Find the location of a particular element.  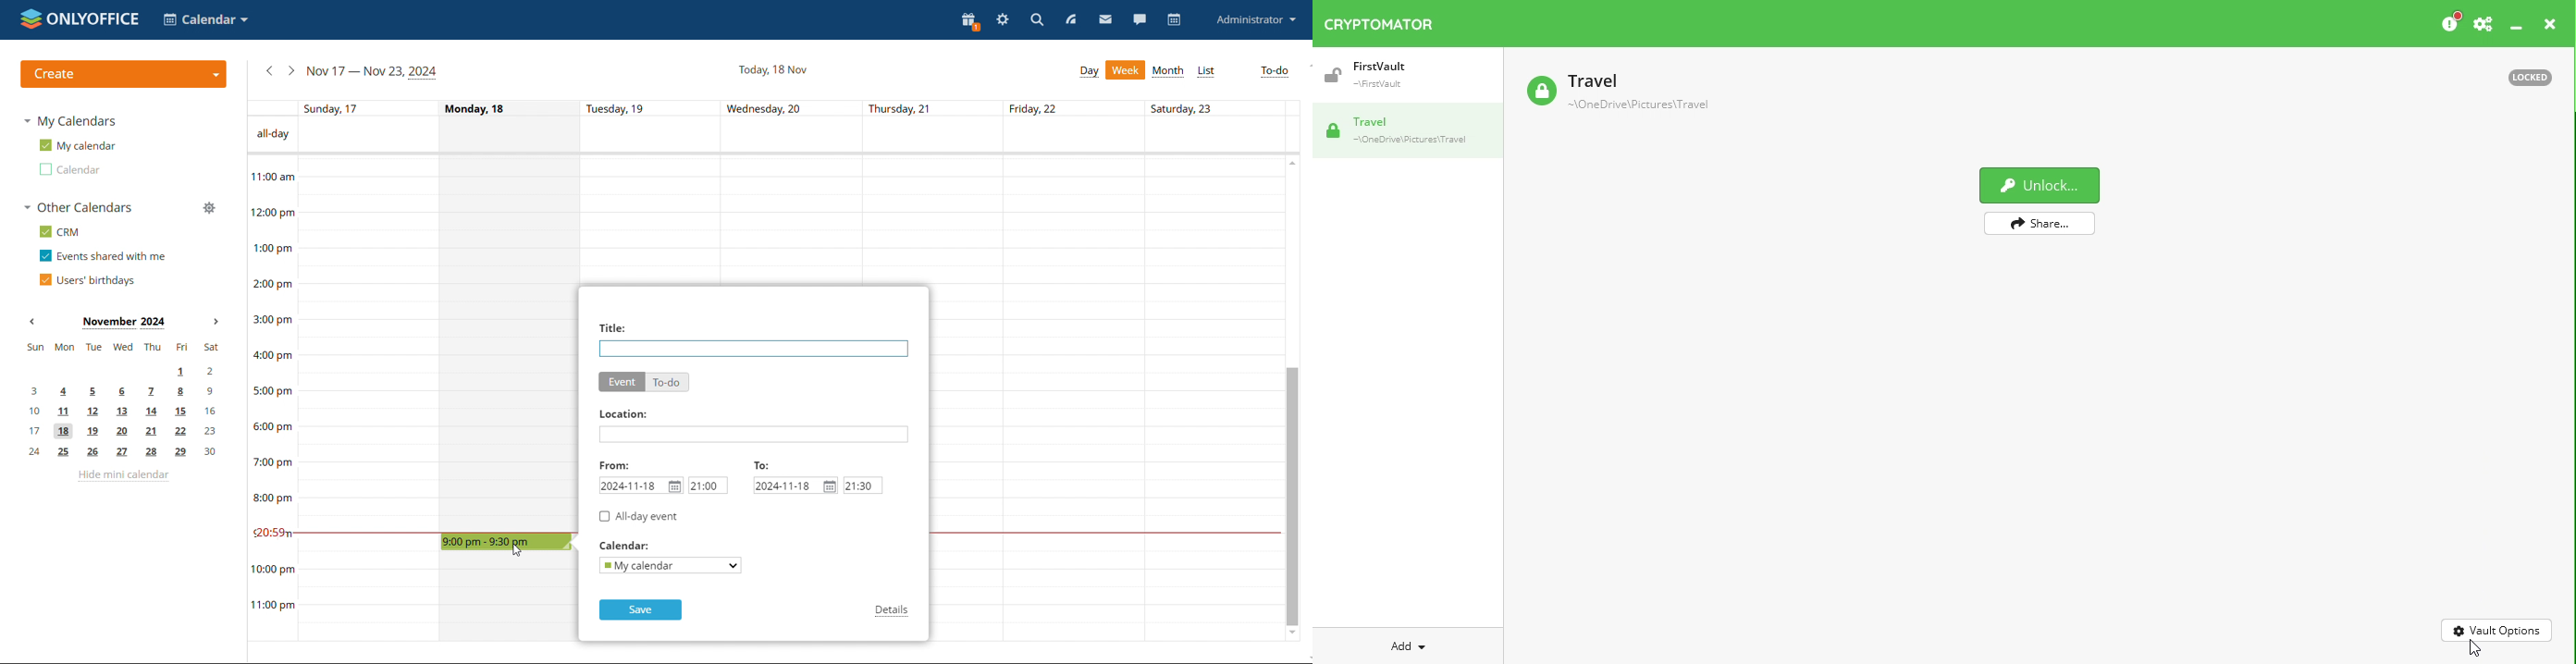

30 minute time block selected is located at coordinates (506, 542).